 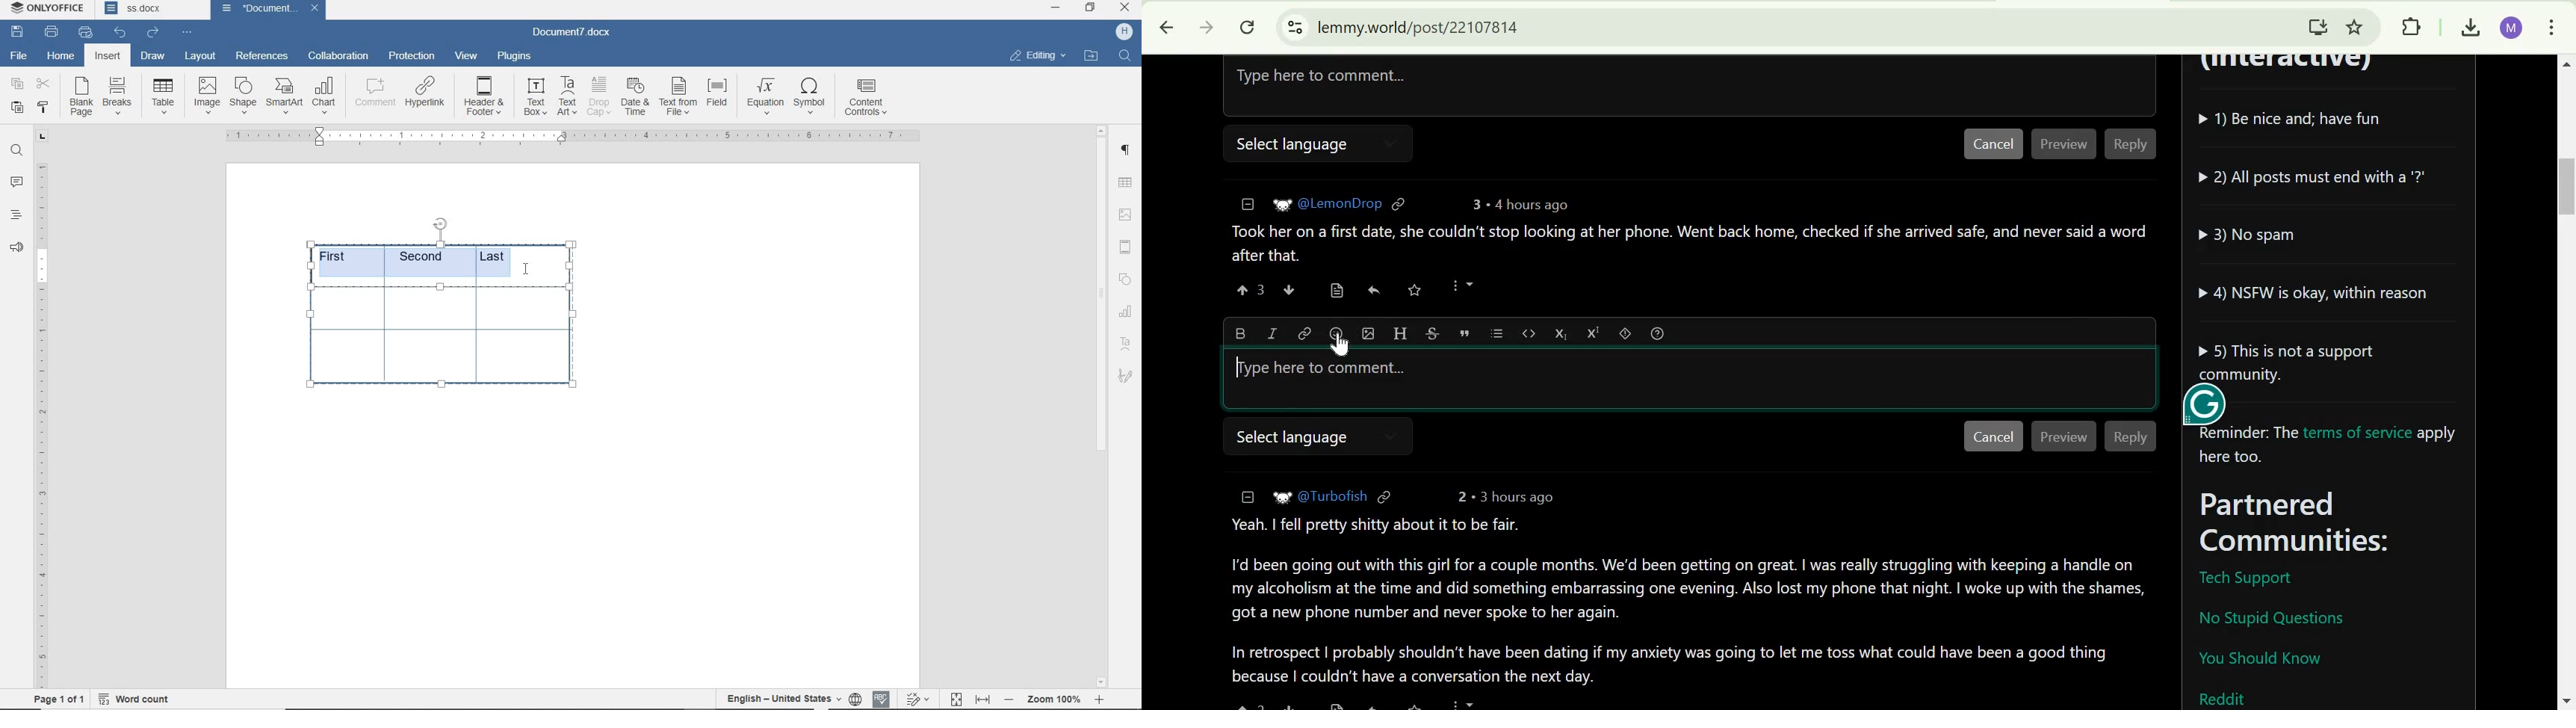 What do you see at coordinates (426, 260) in the screenshot?
I see `highlighted` at bounding box center [426, 260].